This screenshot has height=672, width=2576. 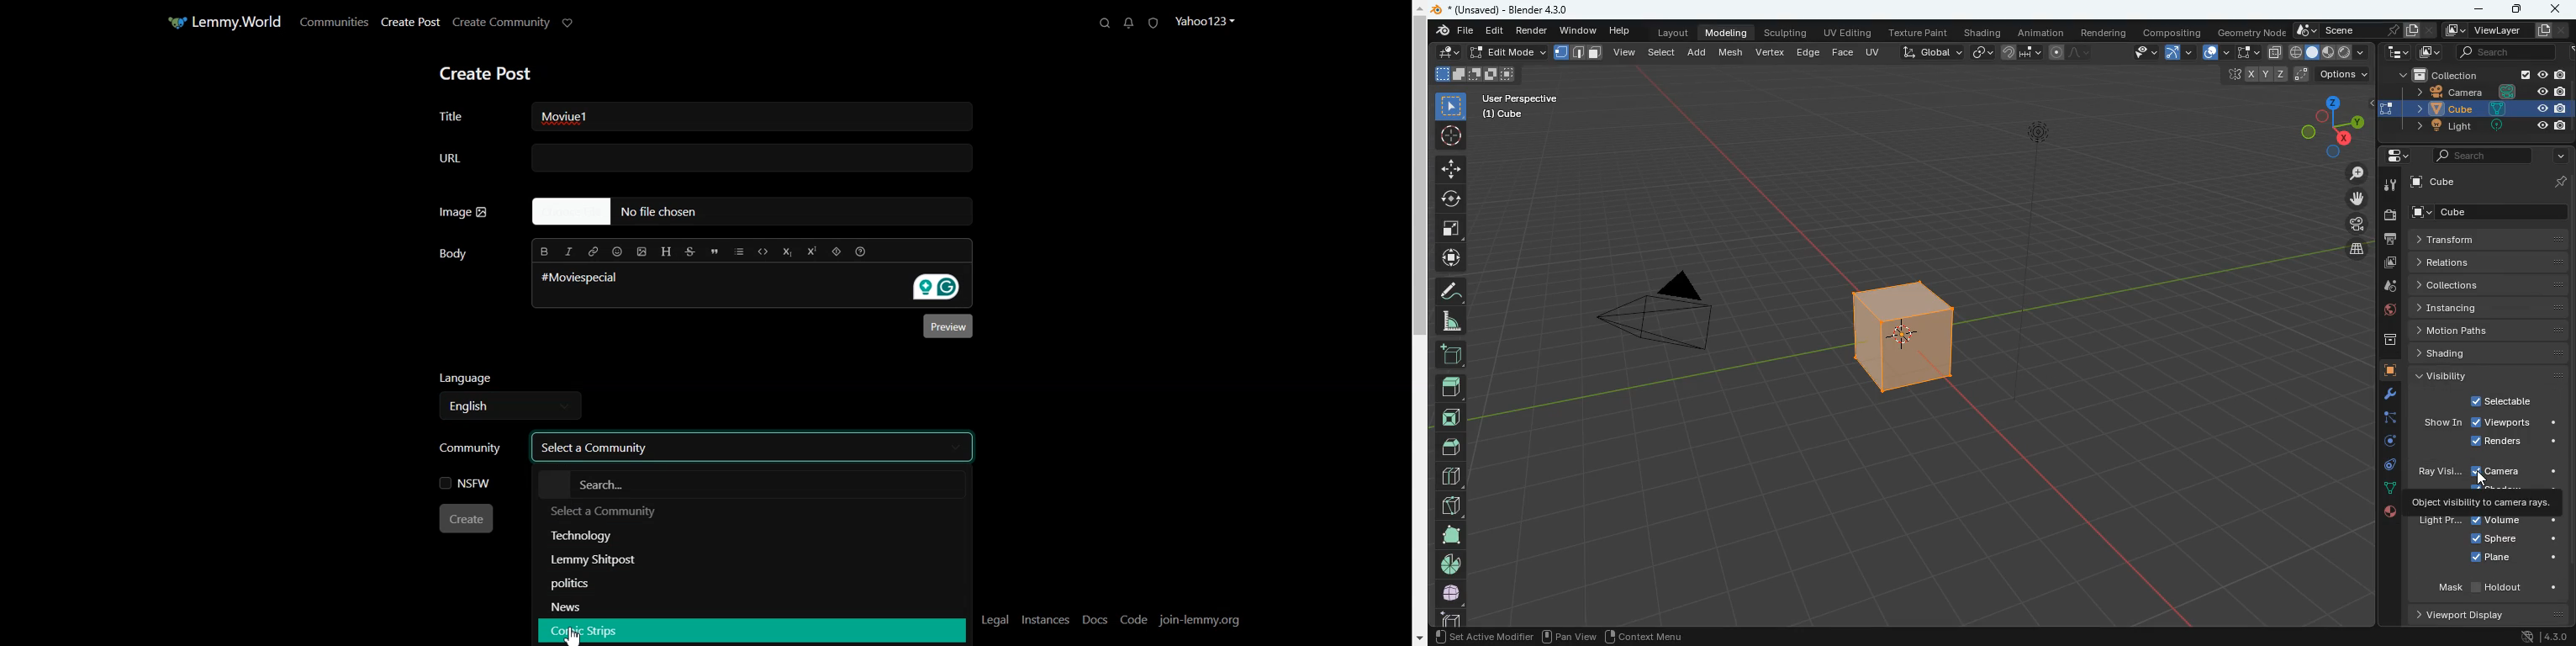 What do you see at coordinates (479, 450) in the screenshot?
I see `Community` at bounding box center [479, 450].